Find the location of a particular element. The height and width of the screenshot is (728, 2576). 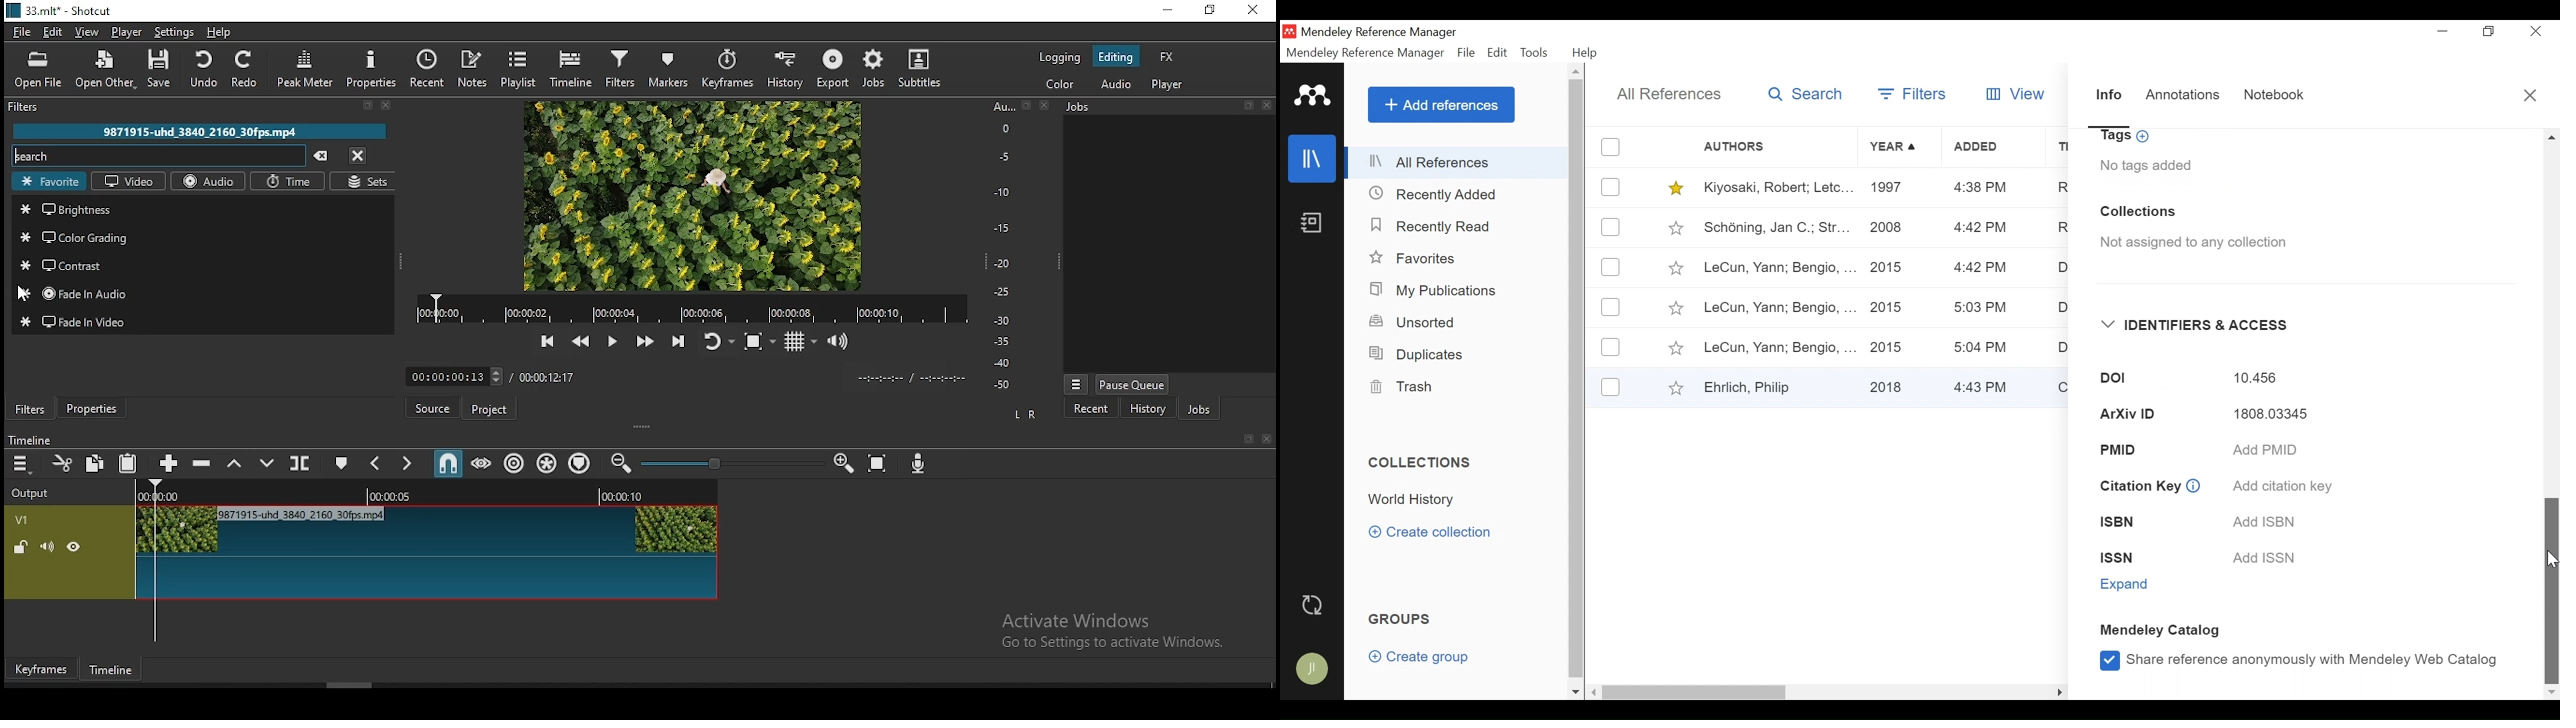

timeline is located at coordinates (575, 68).